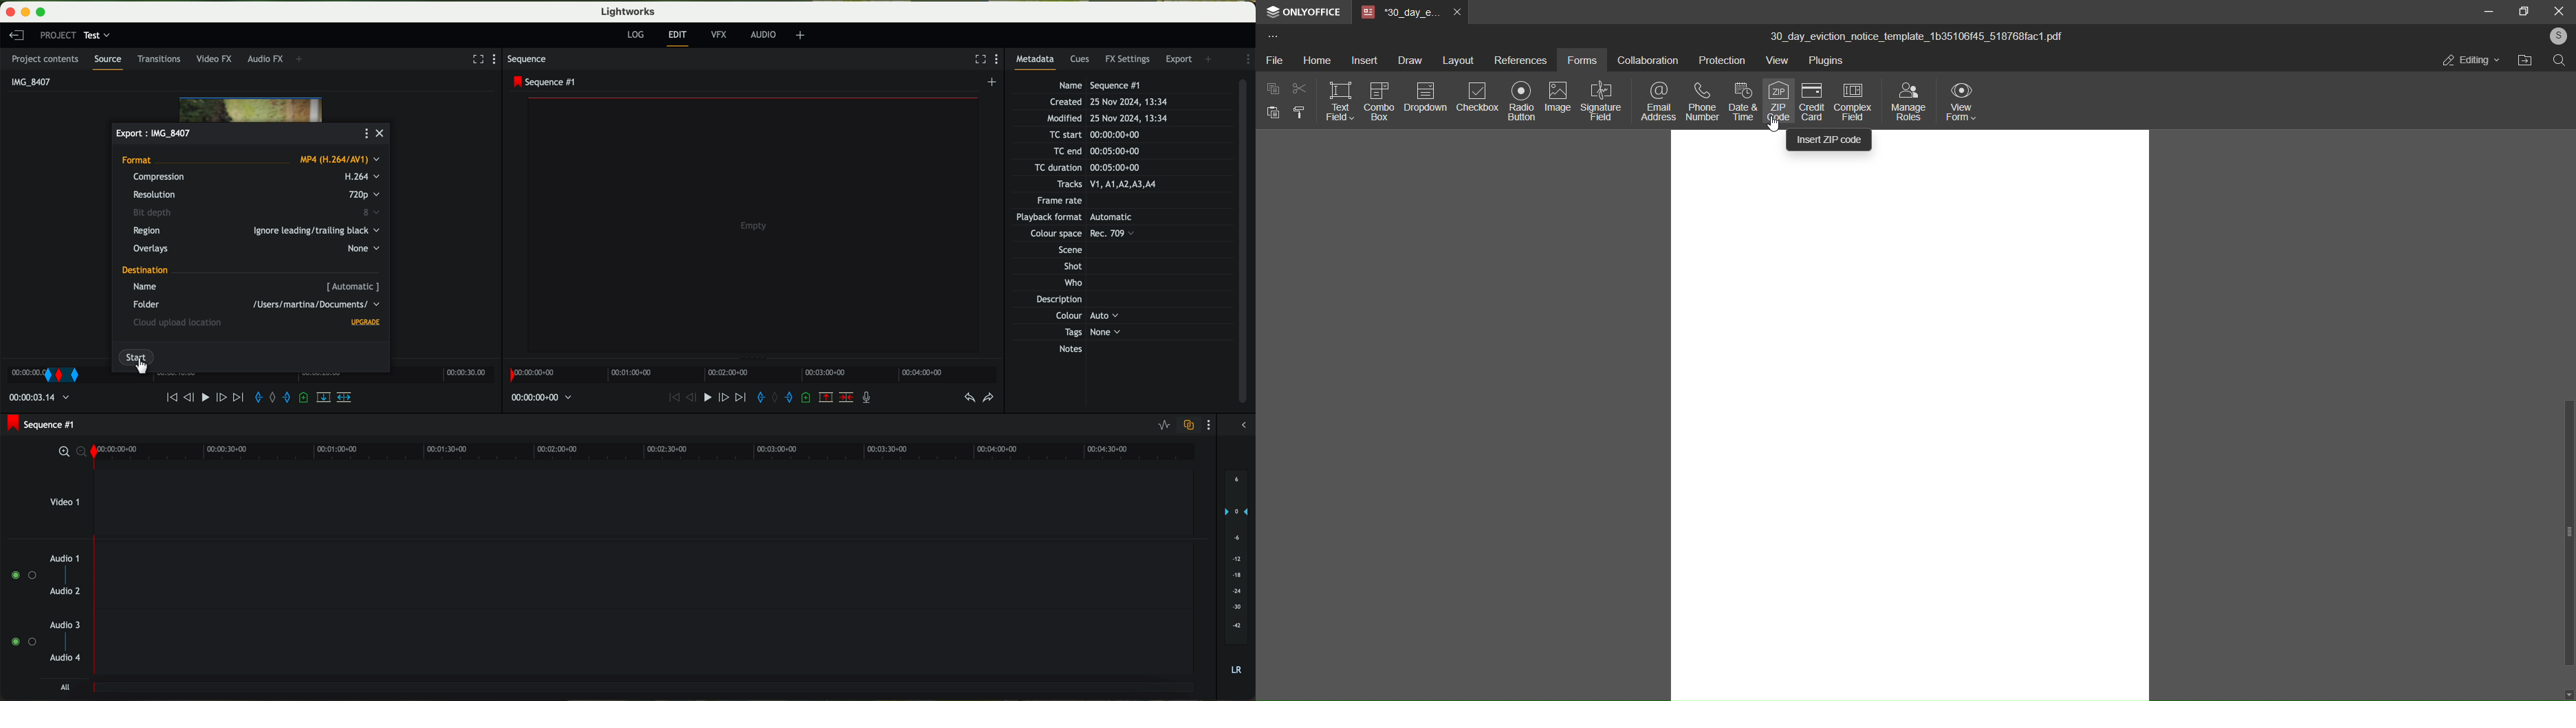 Image resolution: width=2576 pixels, height=728 pixels. Describe the element at coordinates (145, 367) in the screenshot. I see `click on start button` at that location.